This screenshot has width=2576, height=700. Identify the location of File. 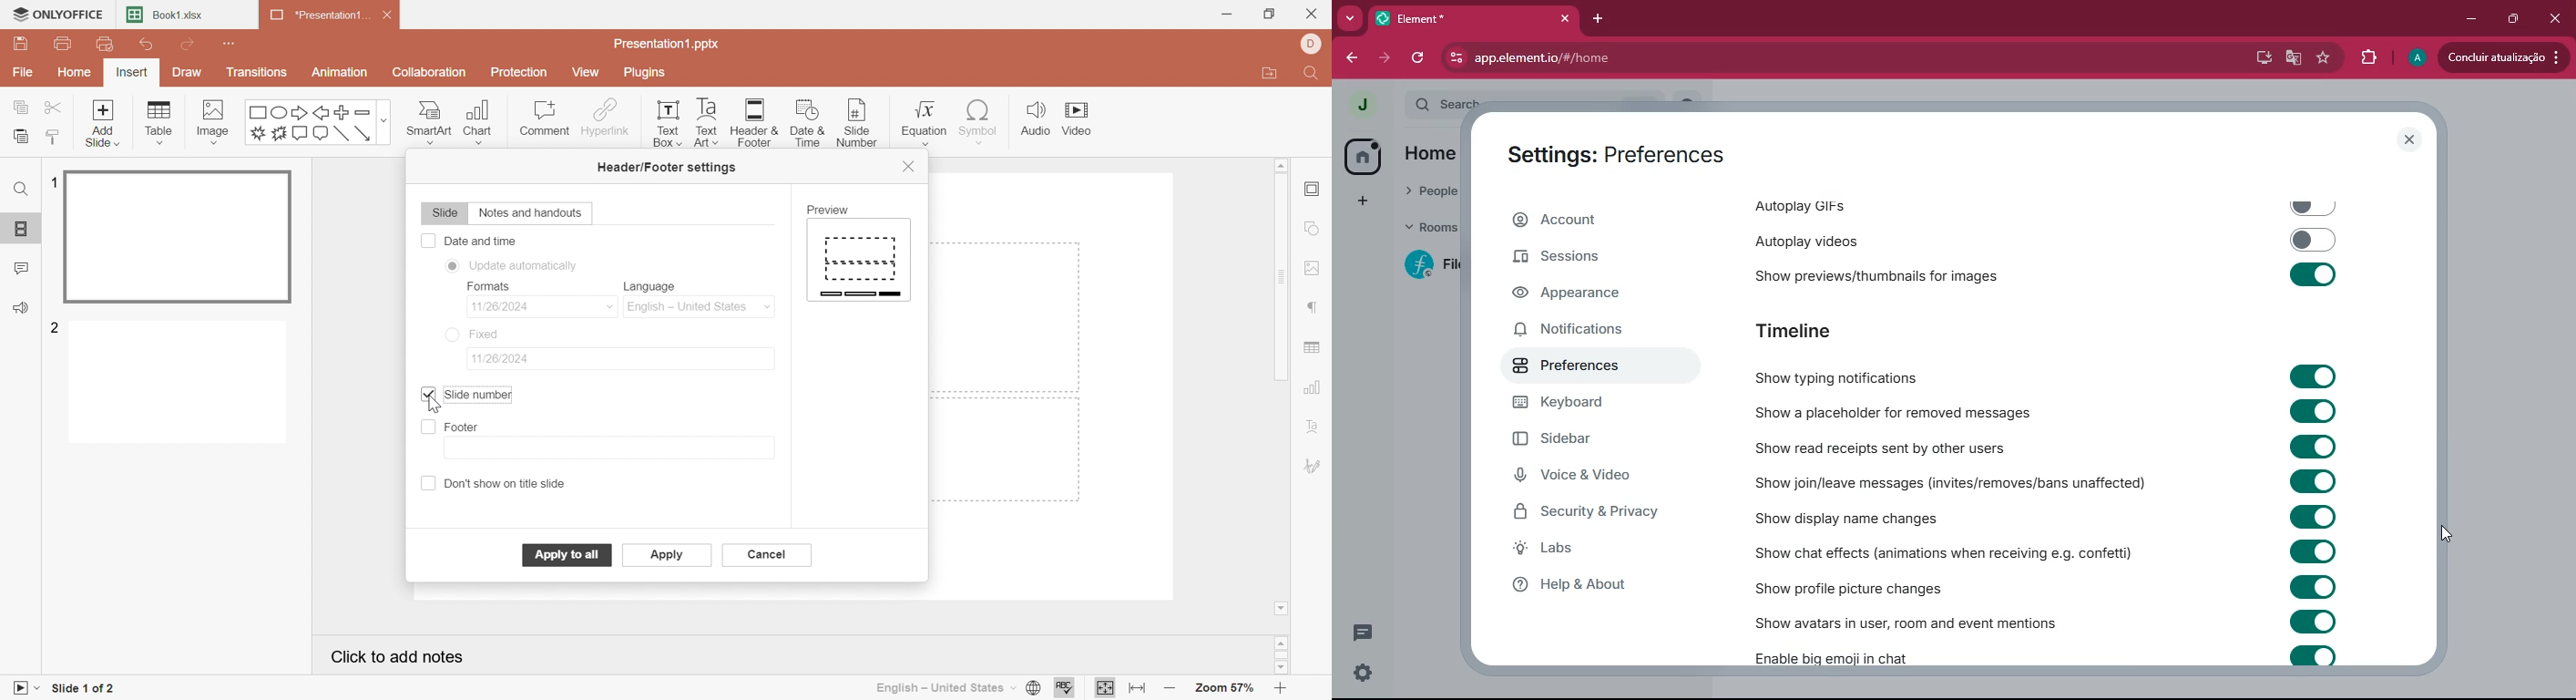
(24, 74).